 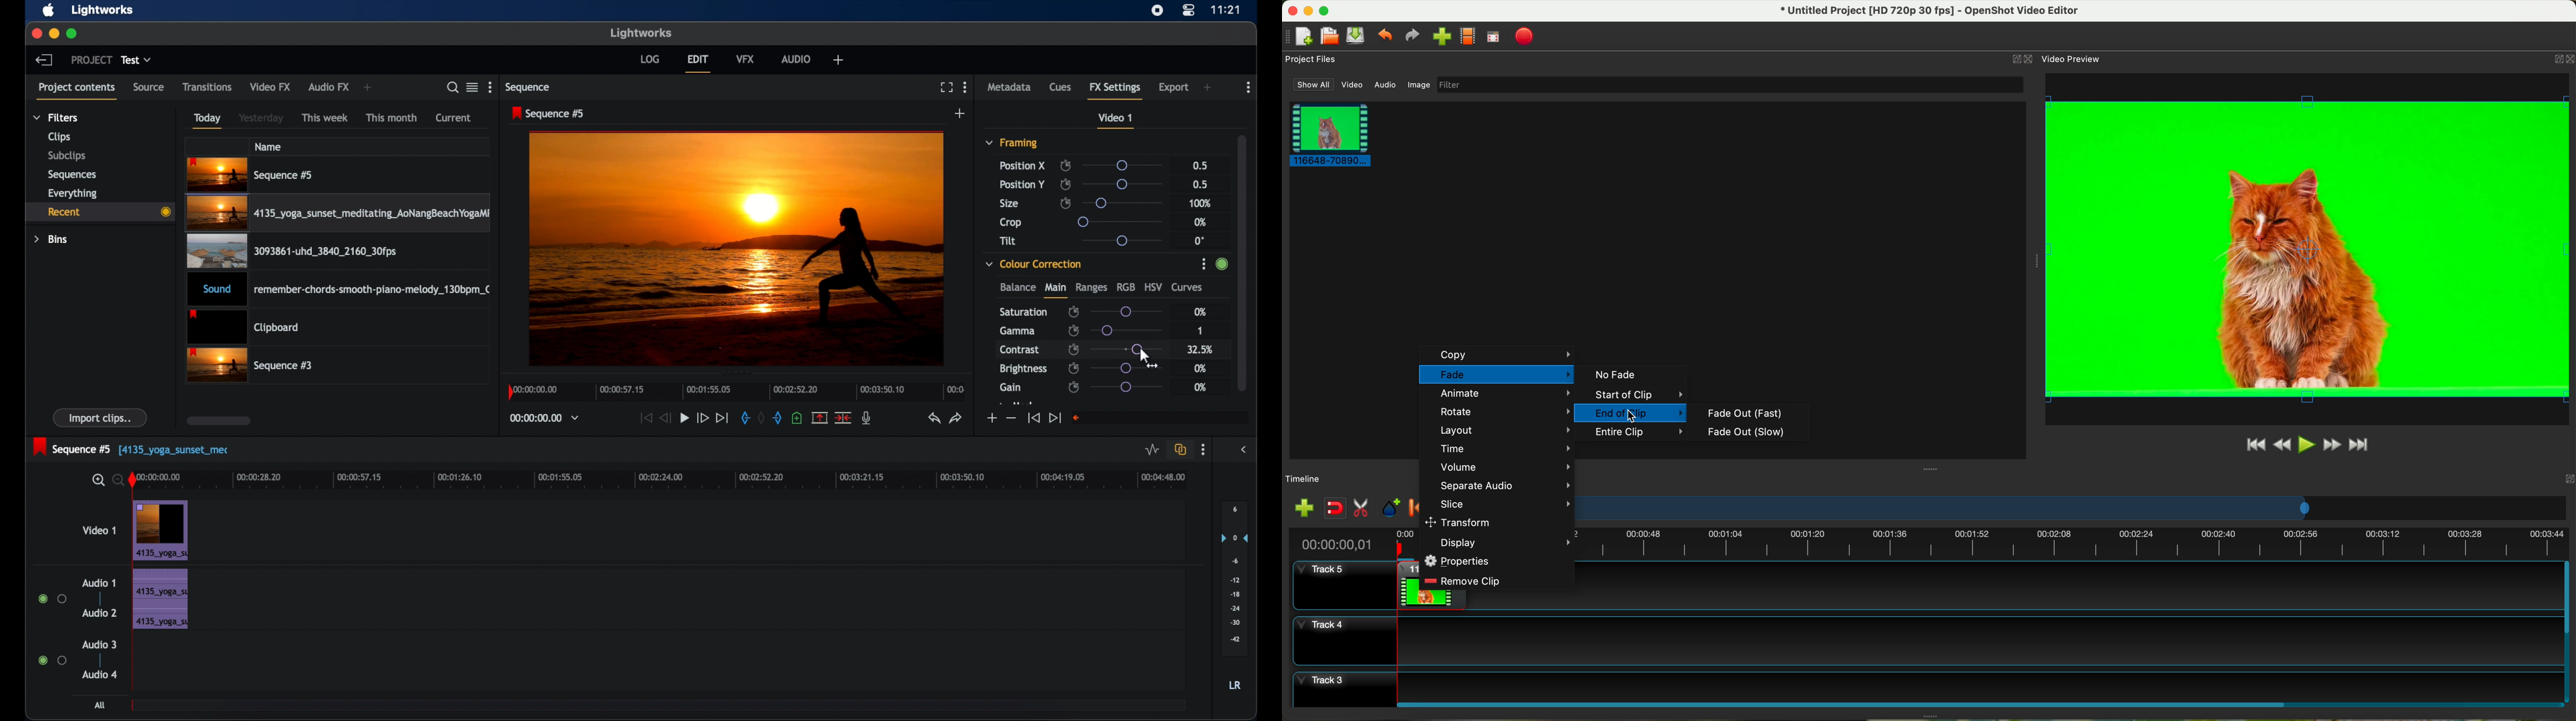 What do you see at coordinates (1187, 288) in the screenshot?
I see `curves` at bounding box center [1187, 288].